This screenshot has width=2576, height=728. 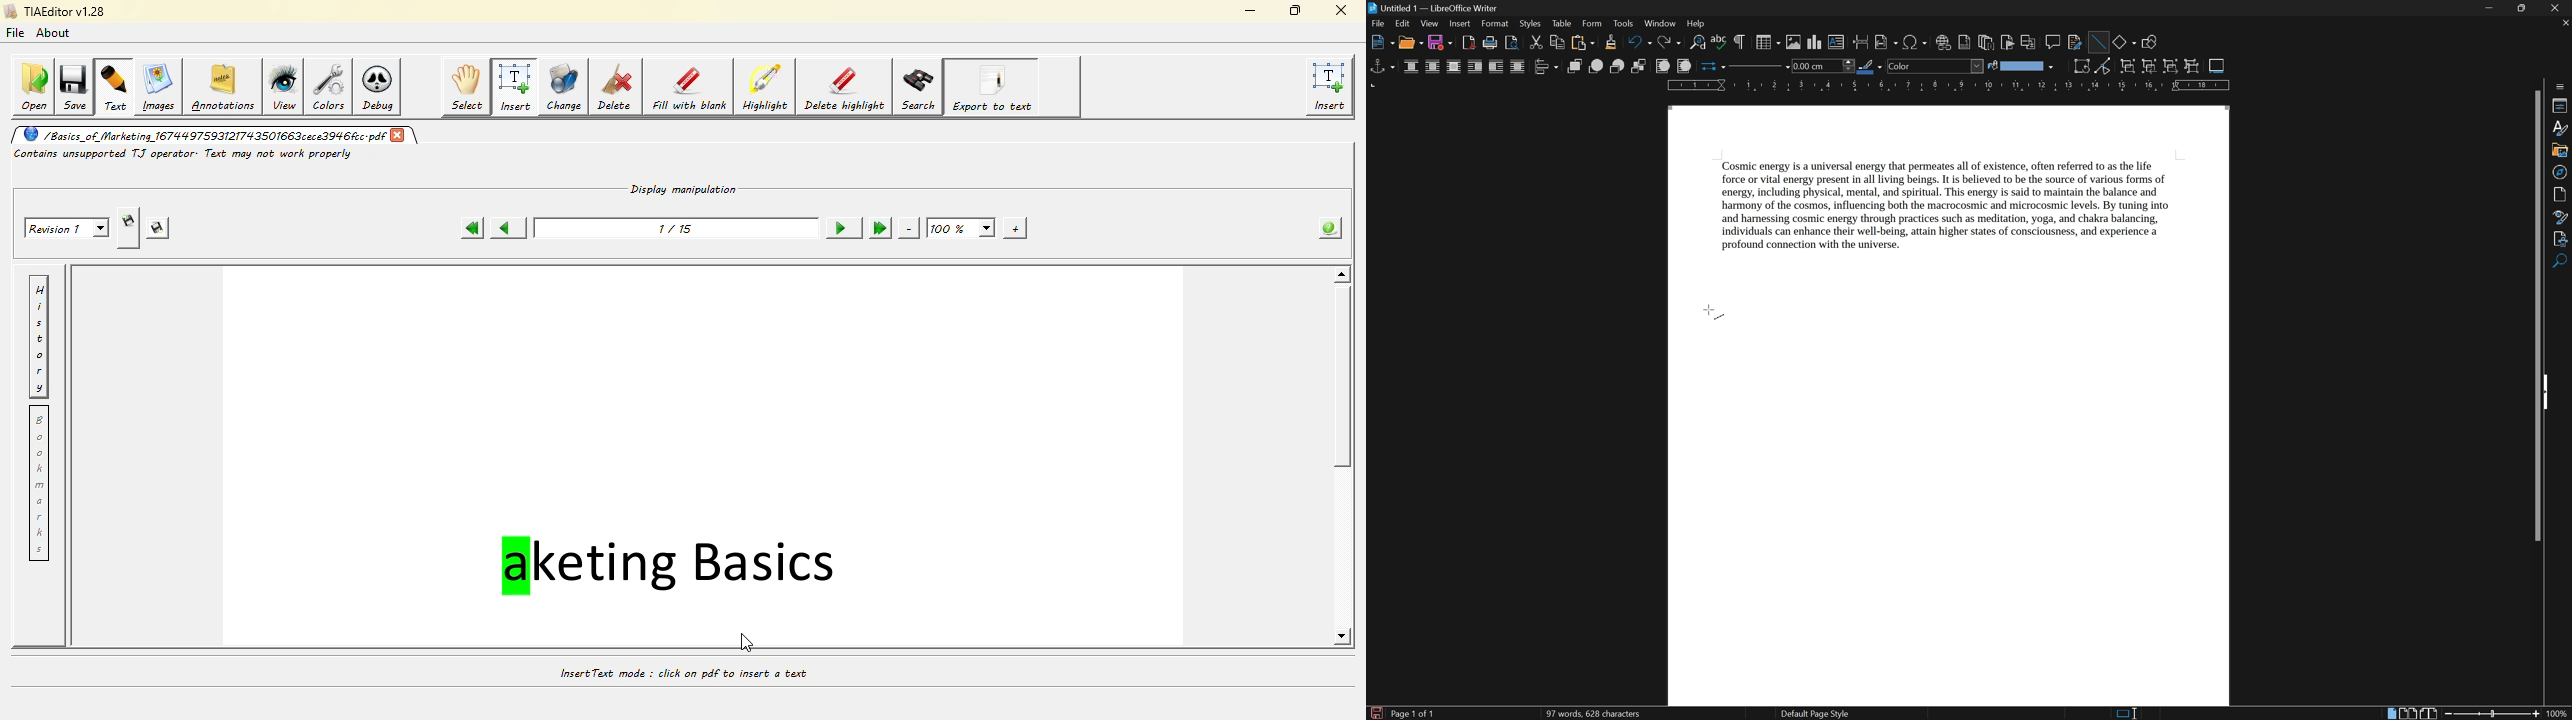 I want to click on parallel, so click(x=1433, y=67).